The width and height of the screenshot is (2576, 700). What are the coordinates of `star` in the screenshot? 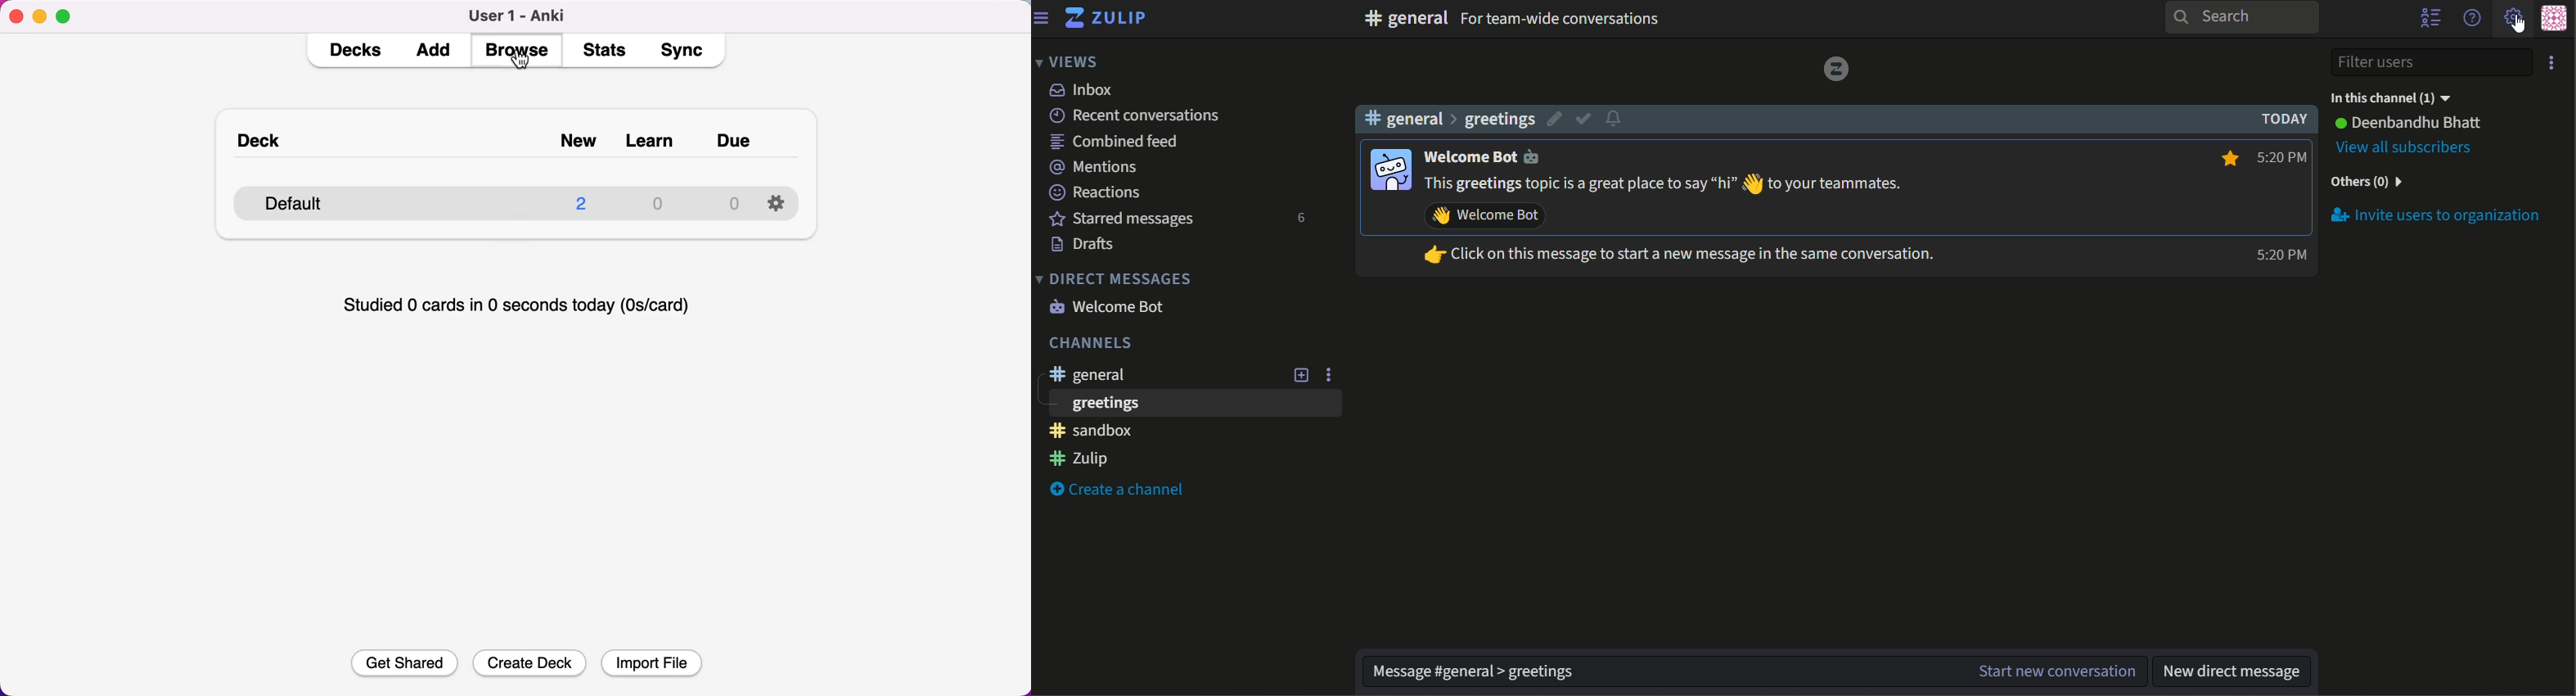 It's located at (2227, 156).